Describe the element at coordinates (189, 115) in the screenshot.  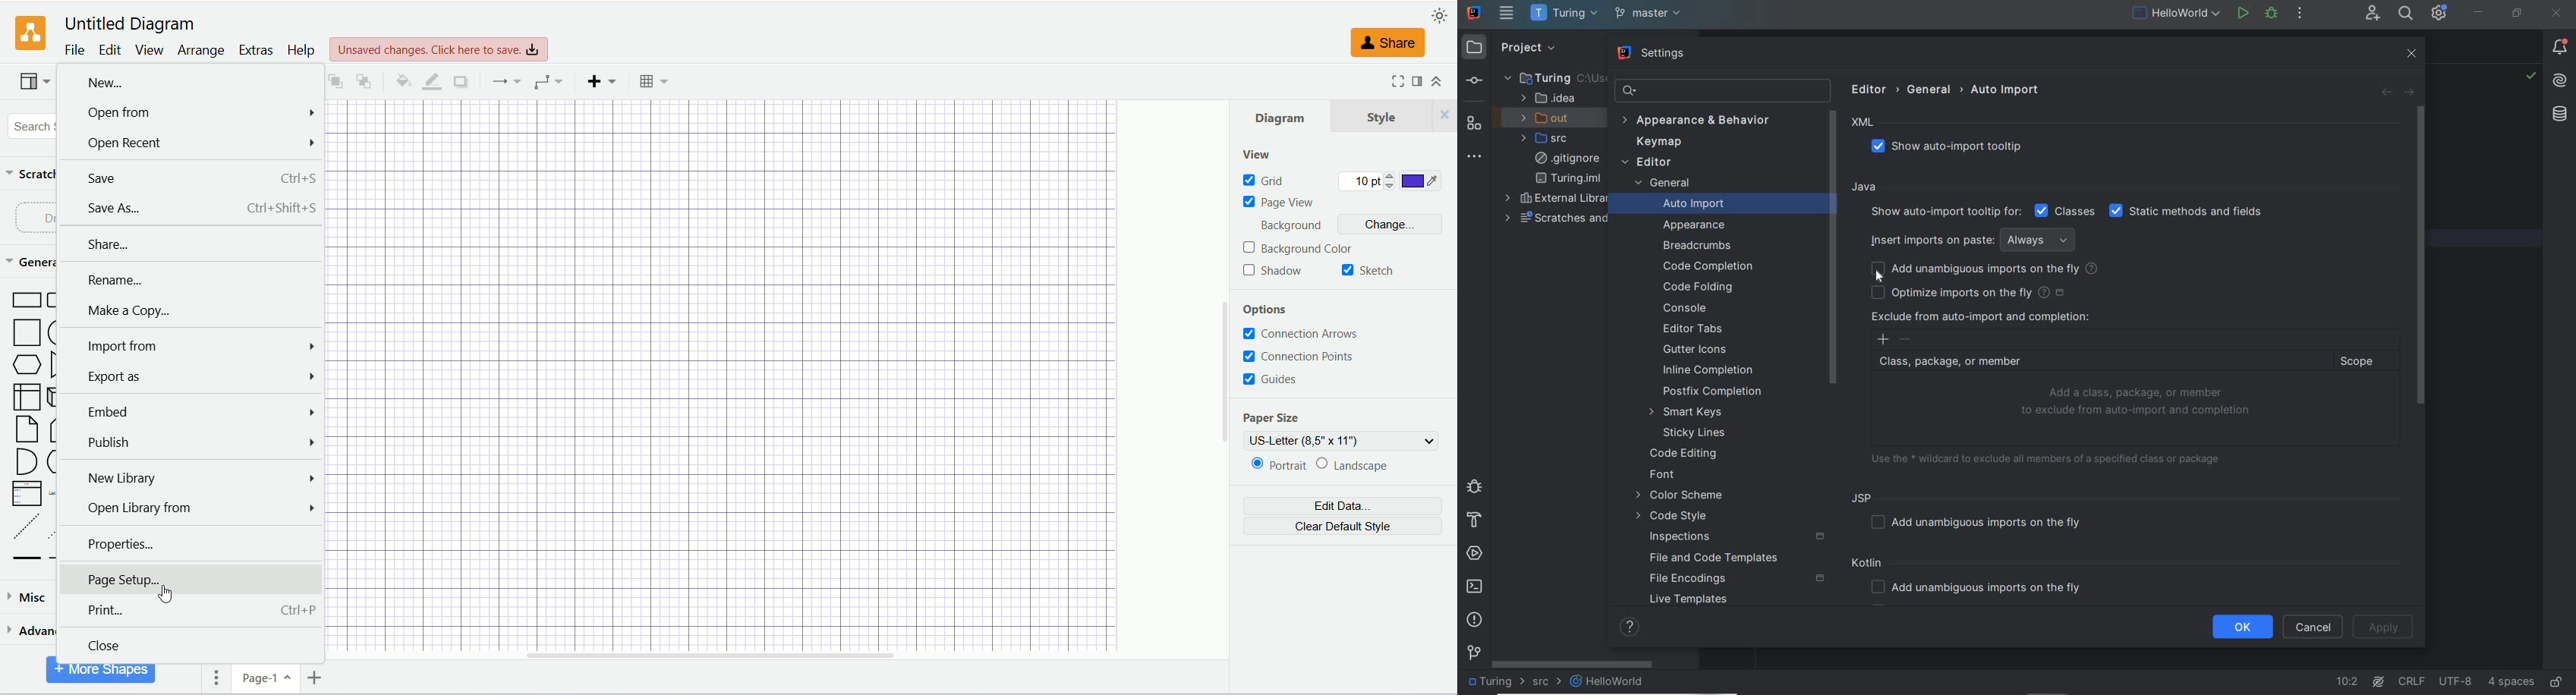
I see `open from` at that location.